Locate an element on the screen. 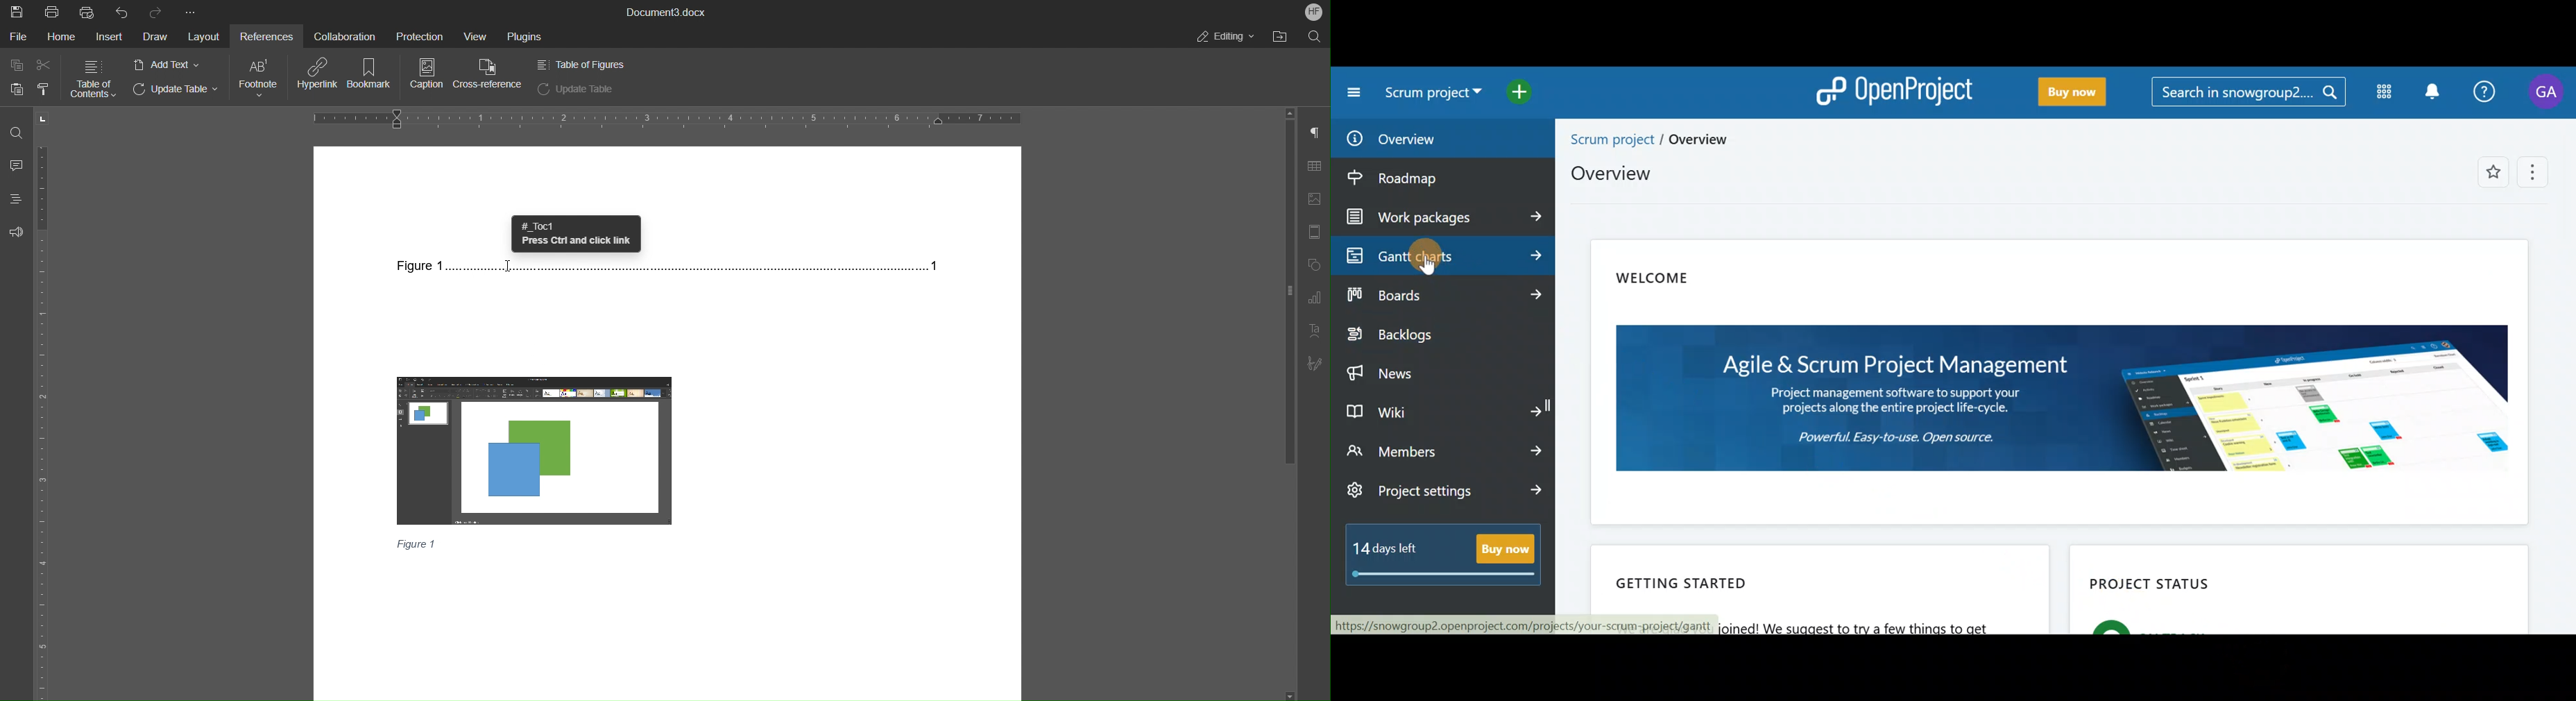  Paragraph Settings is located at coordinates (1315, 135).